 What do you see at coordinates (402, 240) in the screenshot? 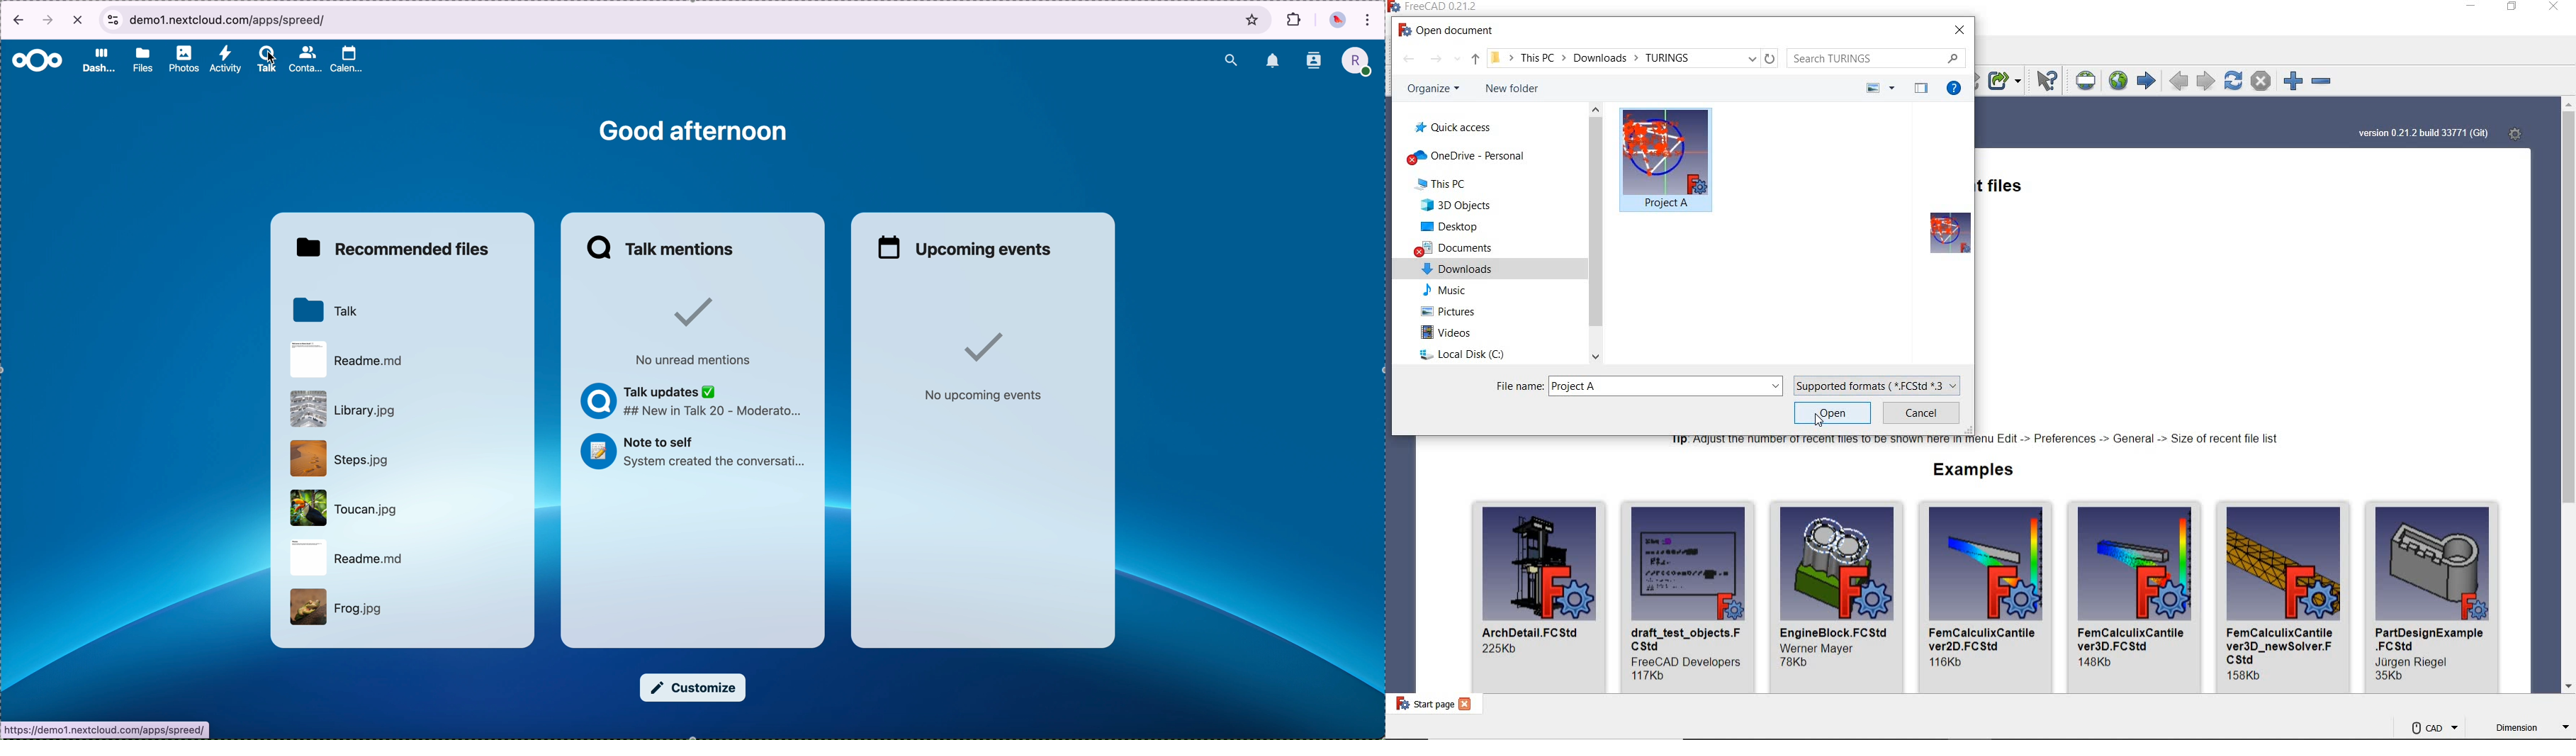
I see `recommended files` at bounding box center [402, 240].